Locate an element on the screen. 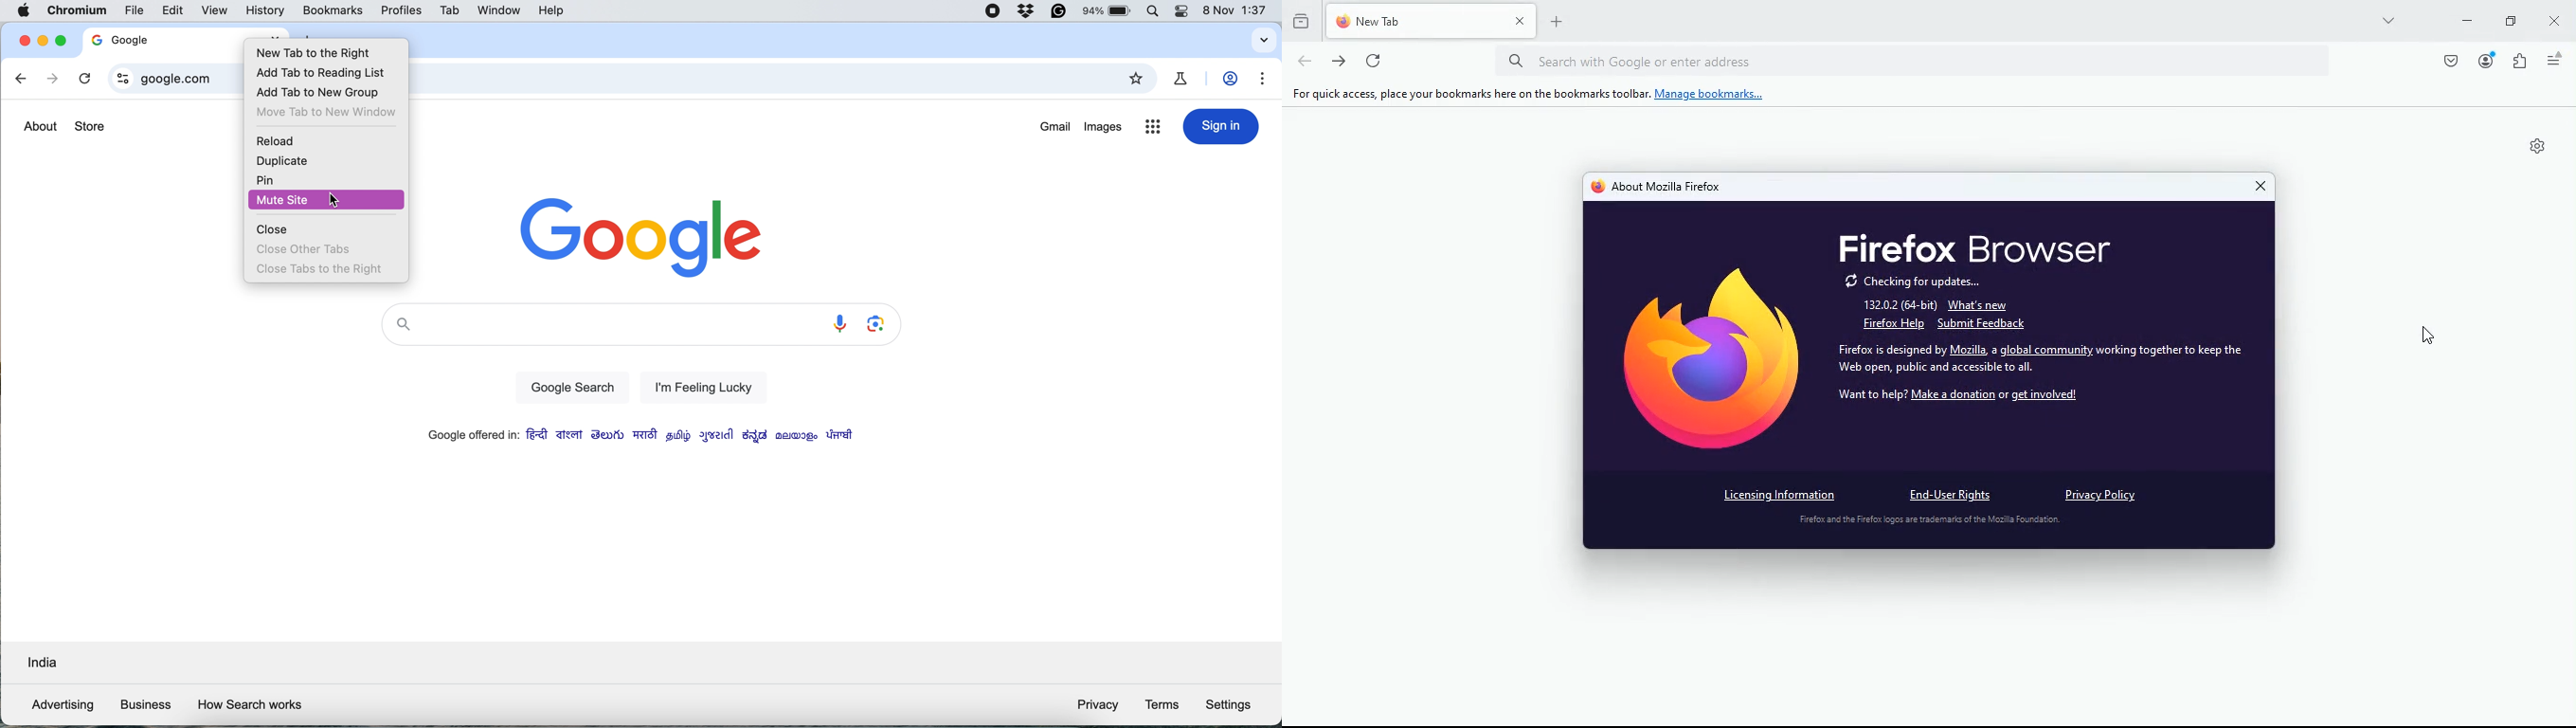  chrome labs is located at coordinates (1184, 78).